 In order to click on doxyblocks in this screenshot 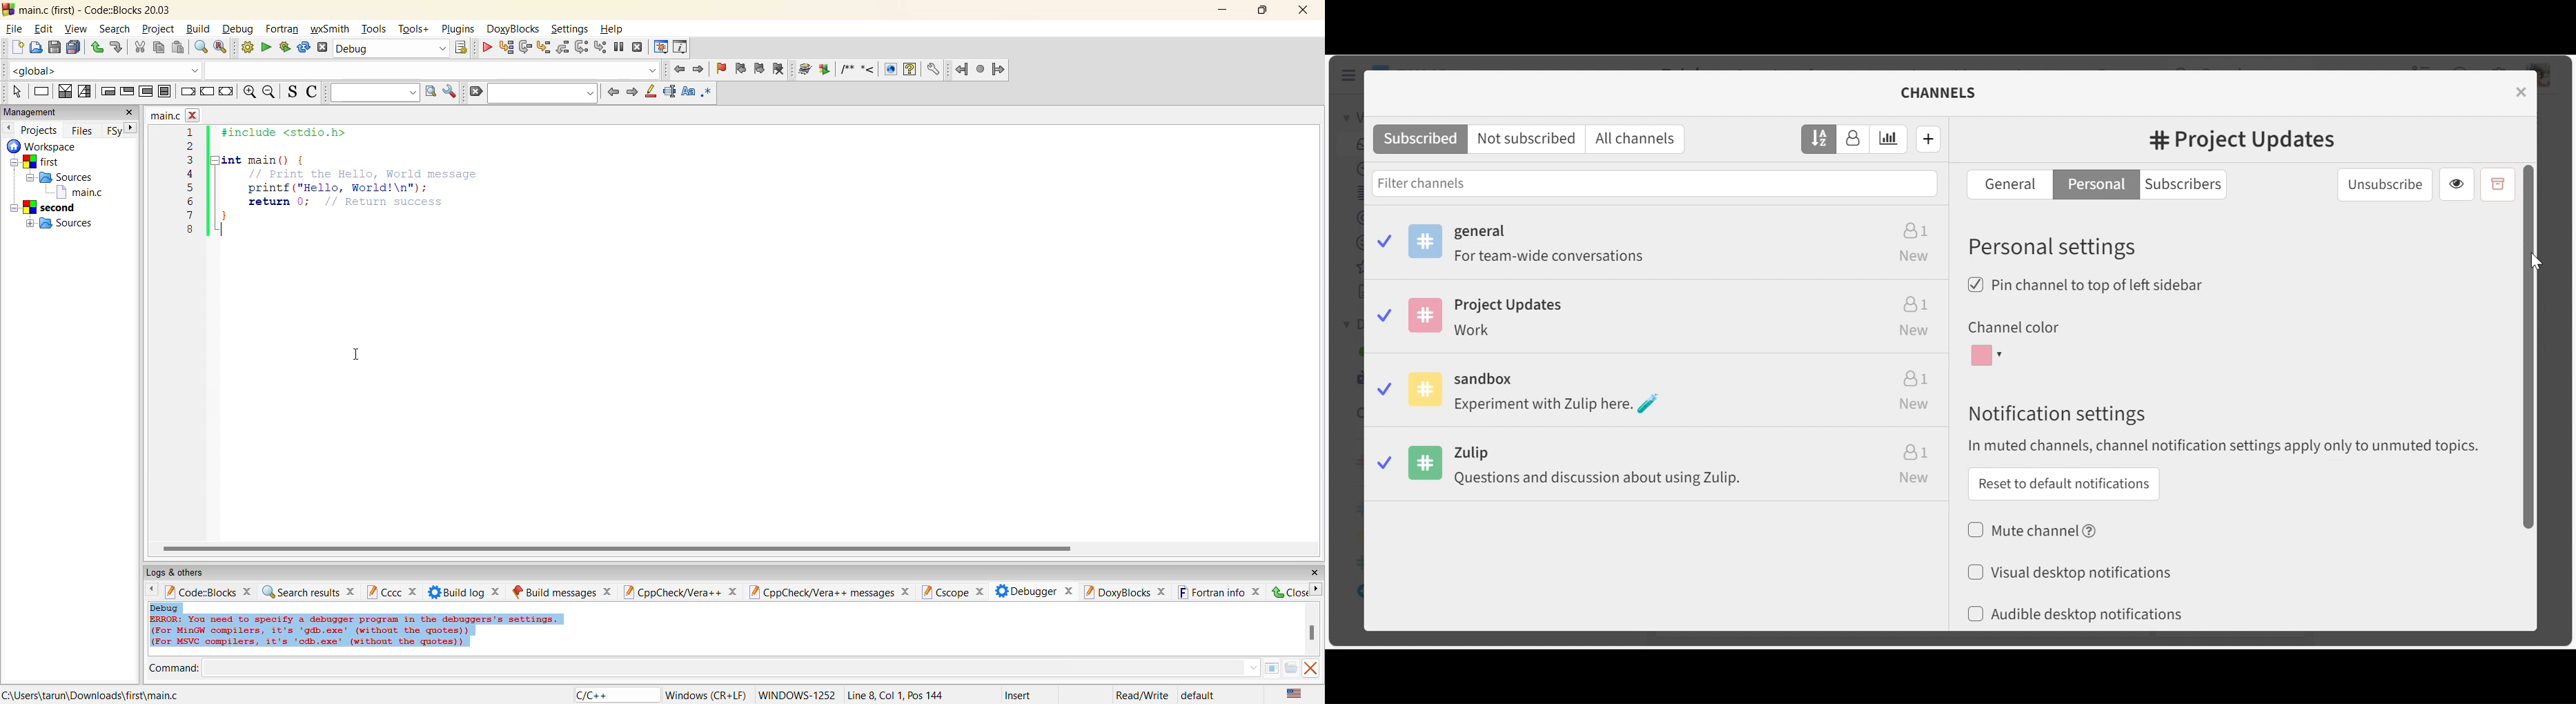, I will do `click(515, 31)`.